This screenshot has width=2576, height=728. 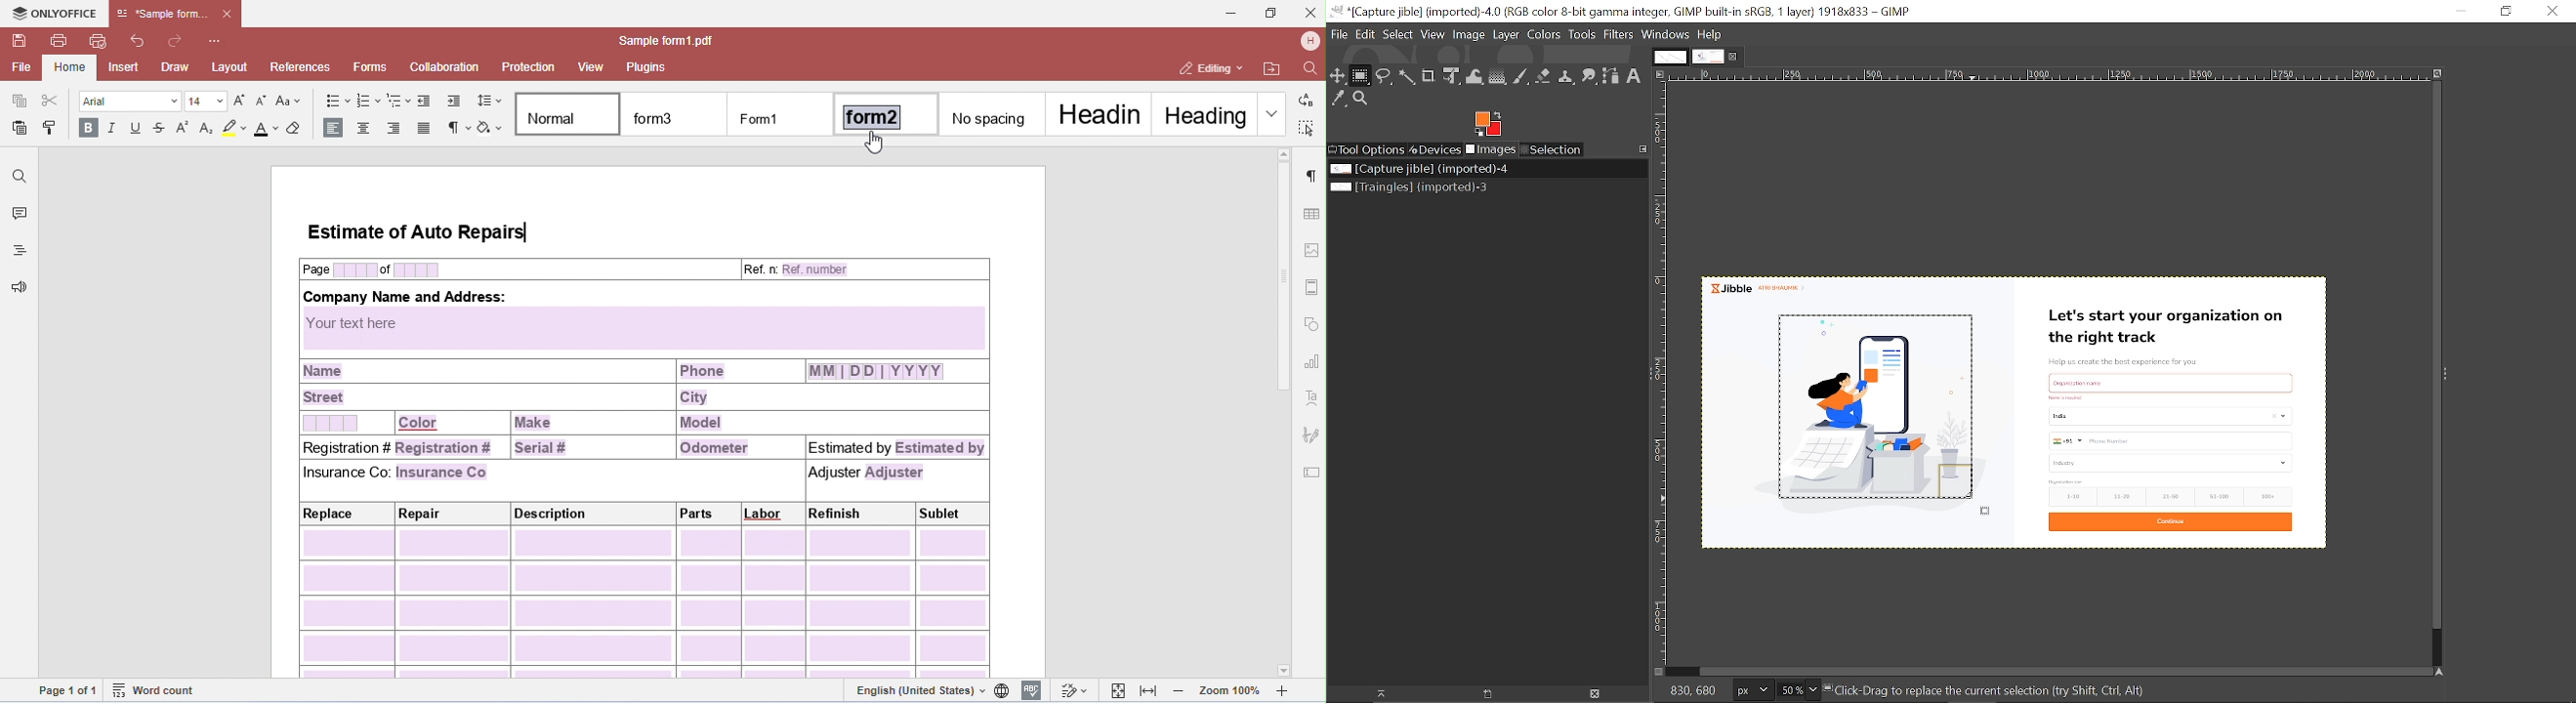 I want to click on Free select tool, so click(x=1383, y=77).